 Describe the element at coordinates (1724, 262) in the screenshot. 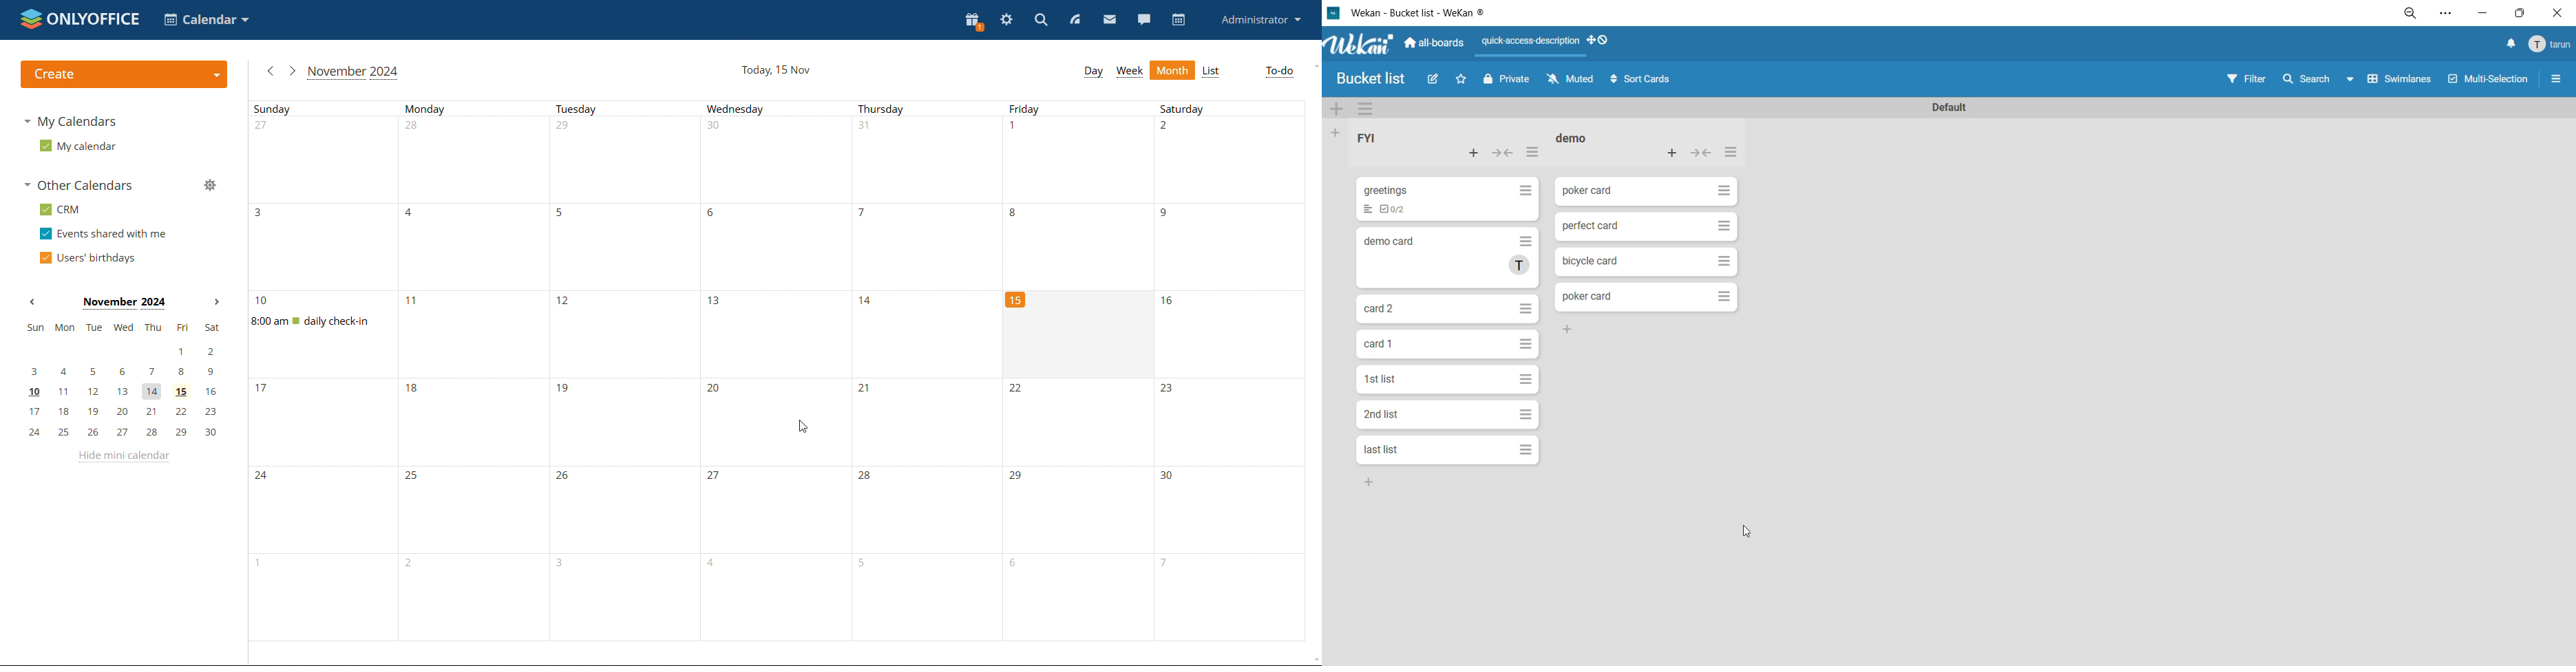

I see `Hamburger` at that location.